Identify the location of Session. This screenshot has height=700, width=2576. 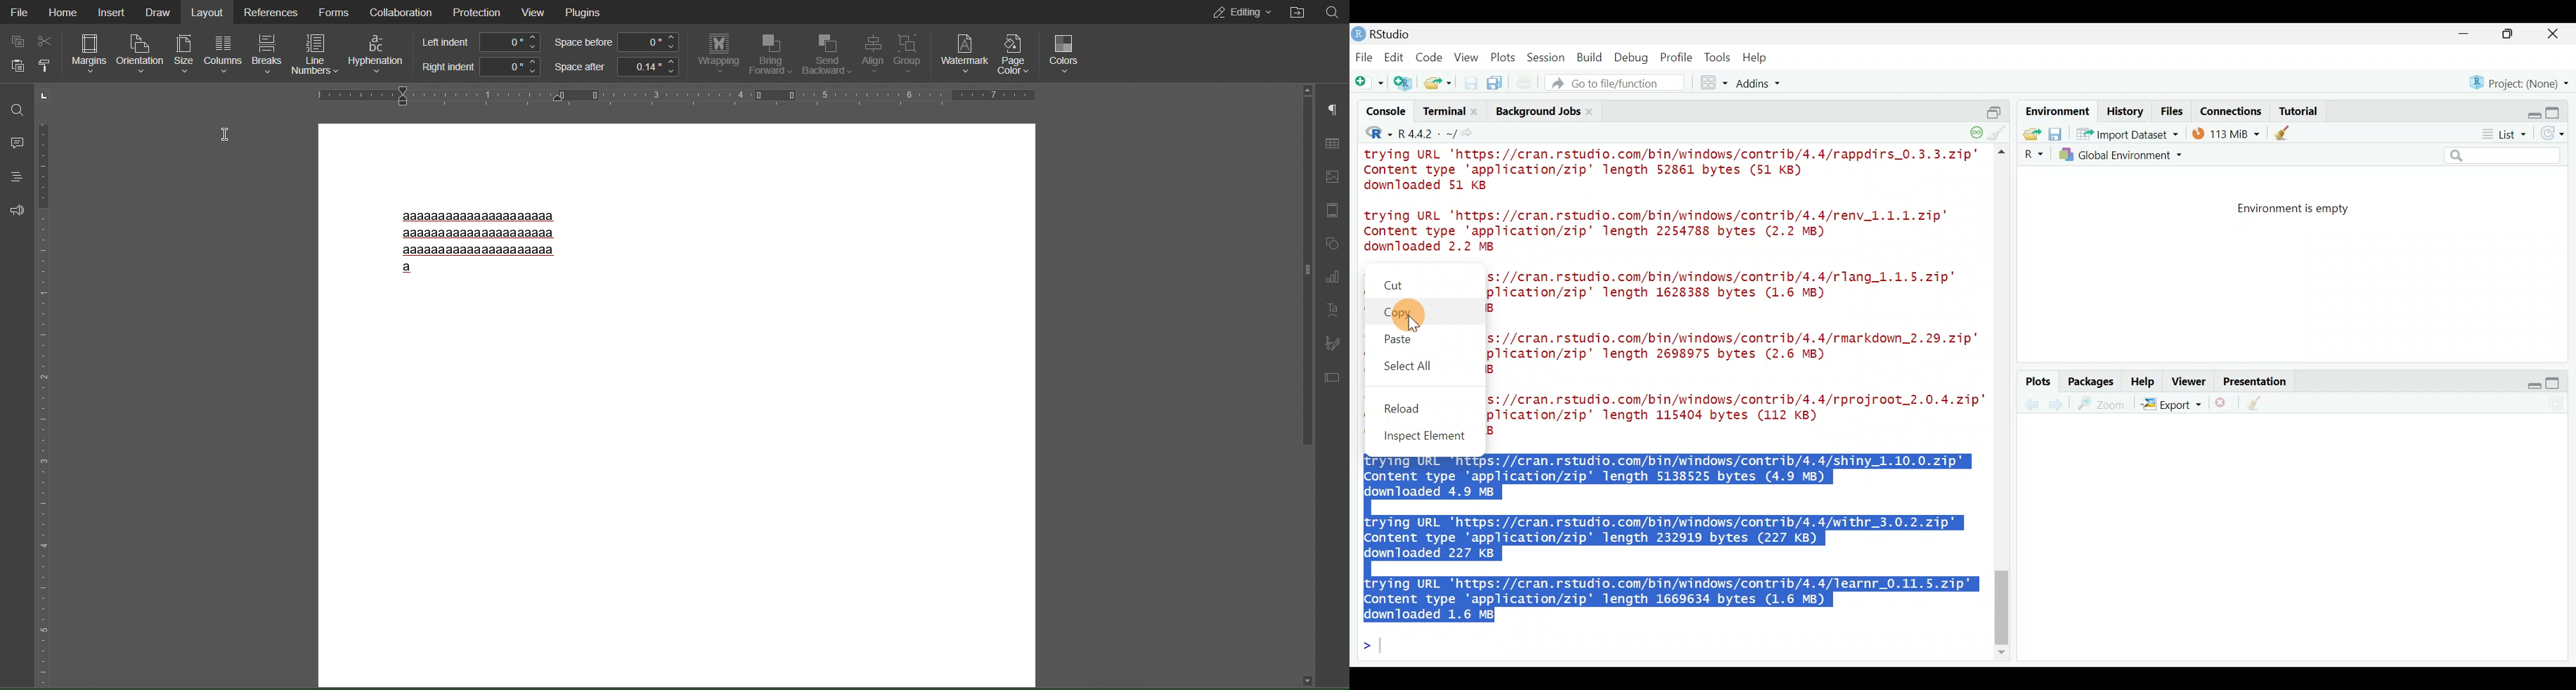
(1548, 57).